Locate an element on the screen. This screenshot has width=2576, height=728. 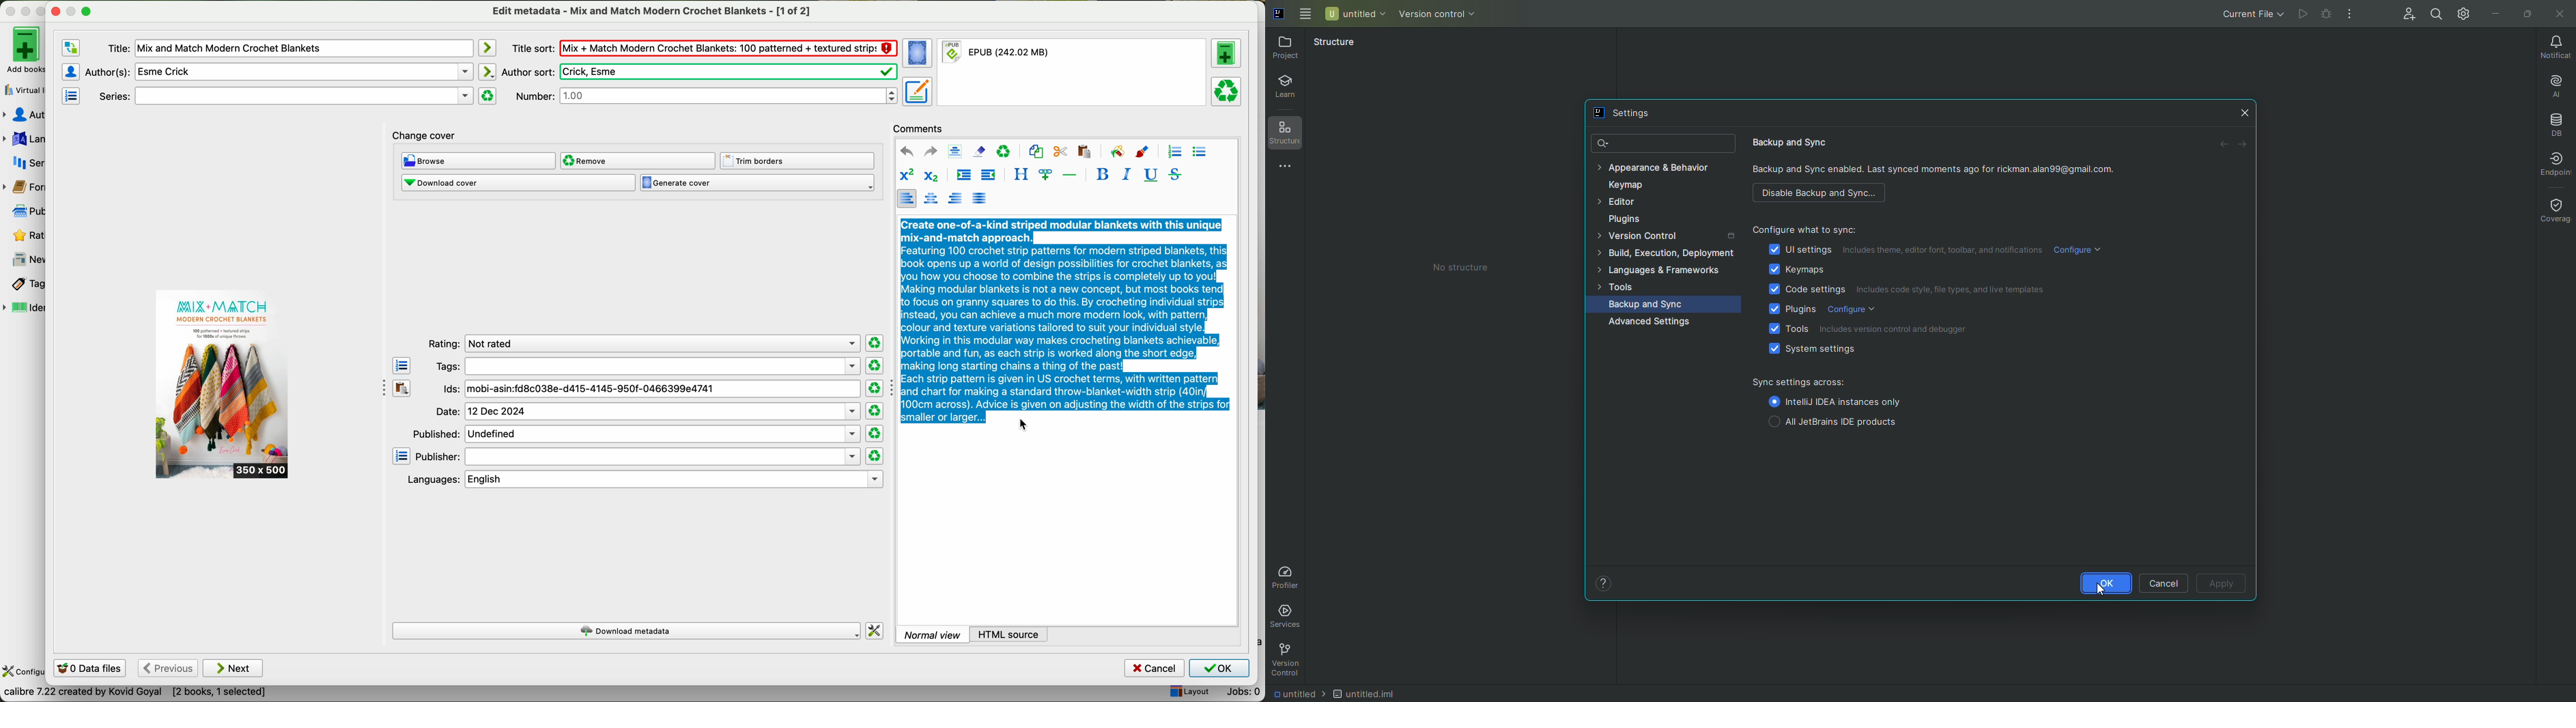
series is located at coordinates (24, 162).